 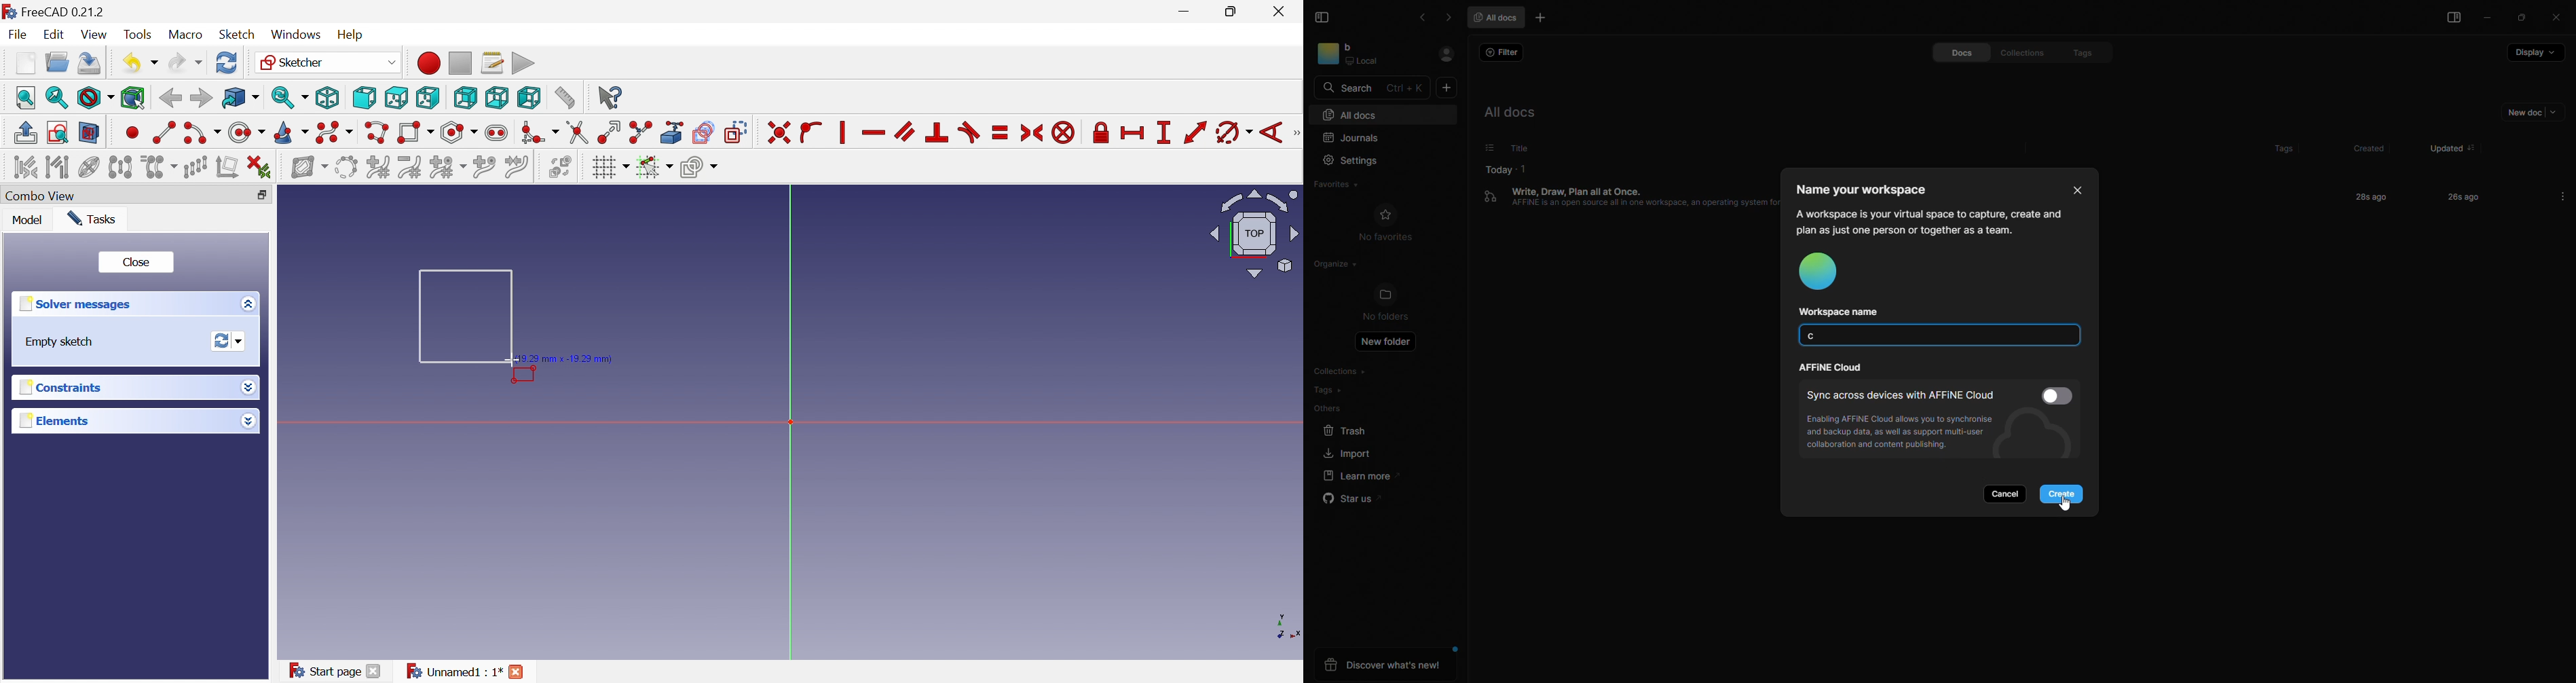 What do you see at coordinates (528, 98) in the screenshot?
I see `Left` at bounding box center [528, 98].